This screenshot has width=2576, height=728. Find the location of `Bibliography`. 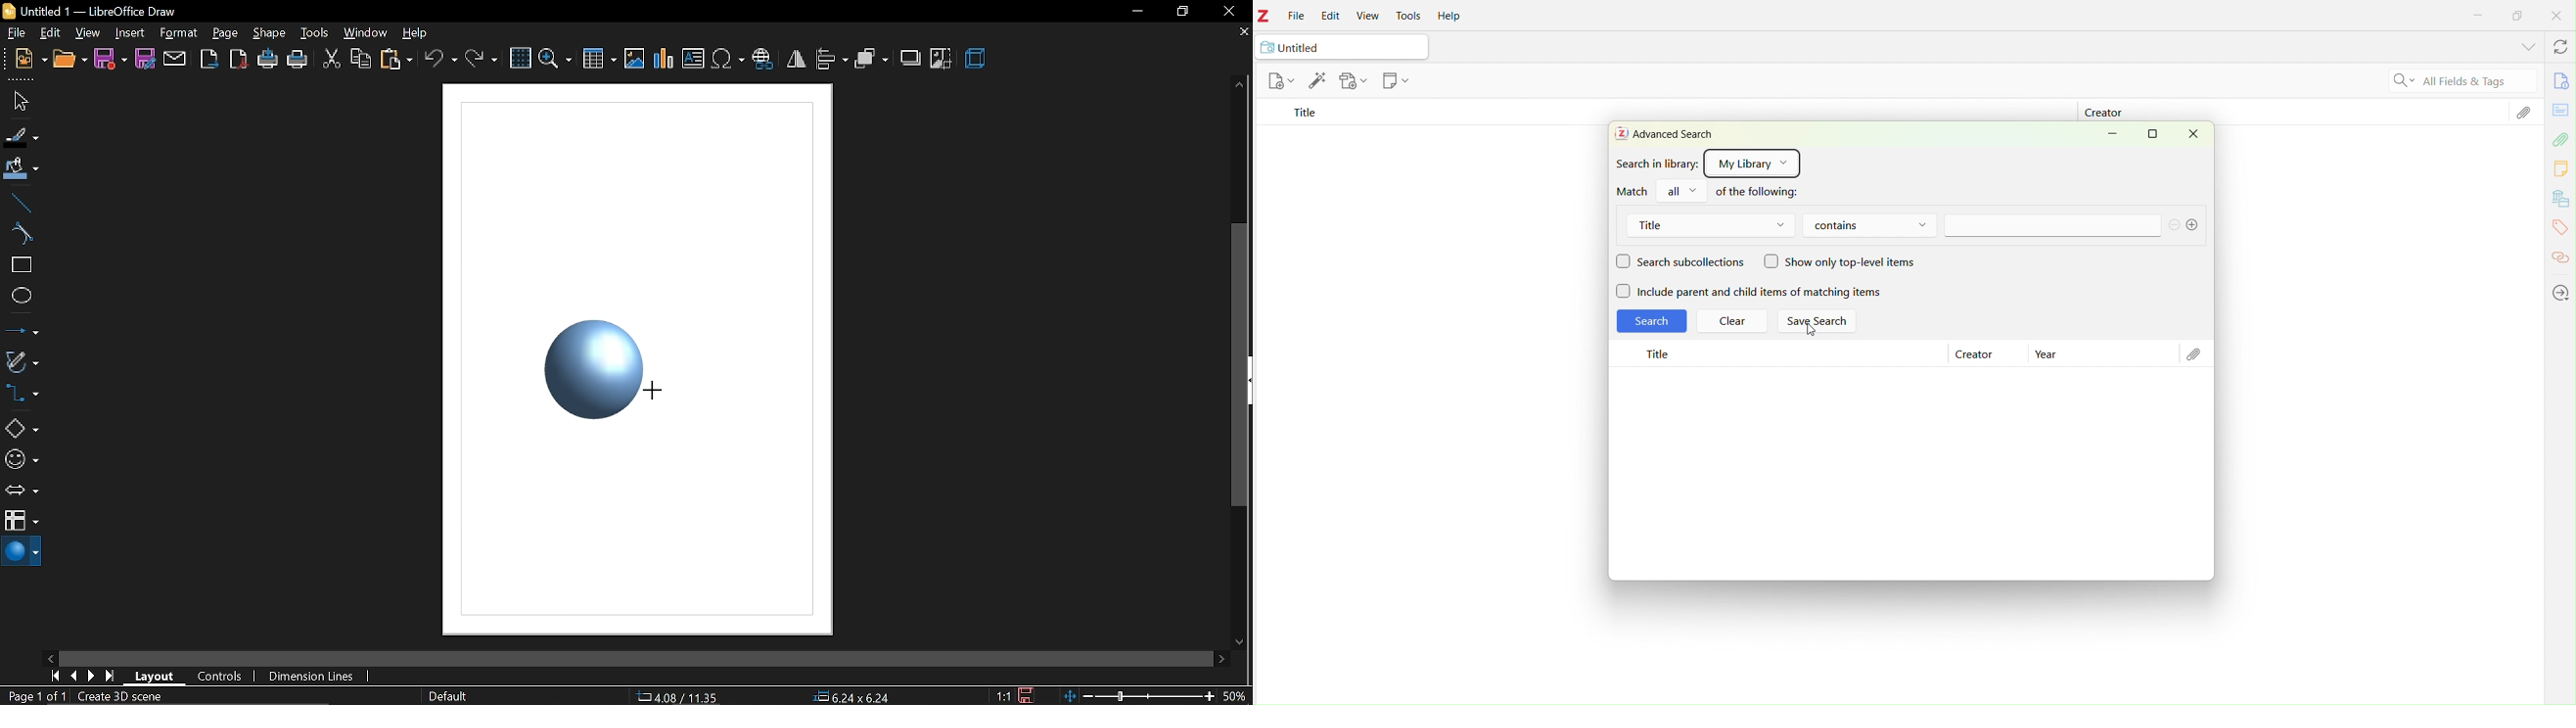

Bibliography is located at coordinates (2560, 199).